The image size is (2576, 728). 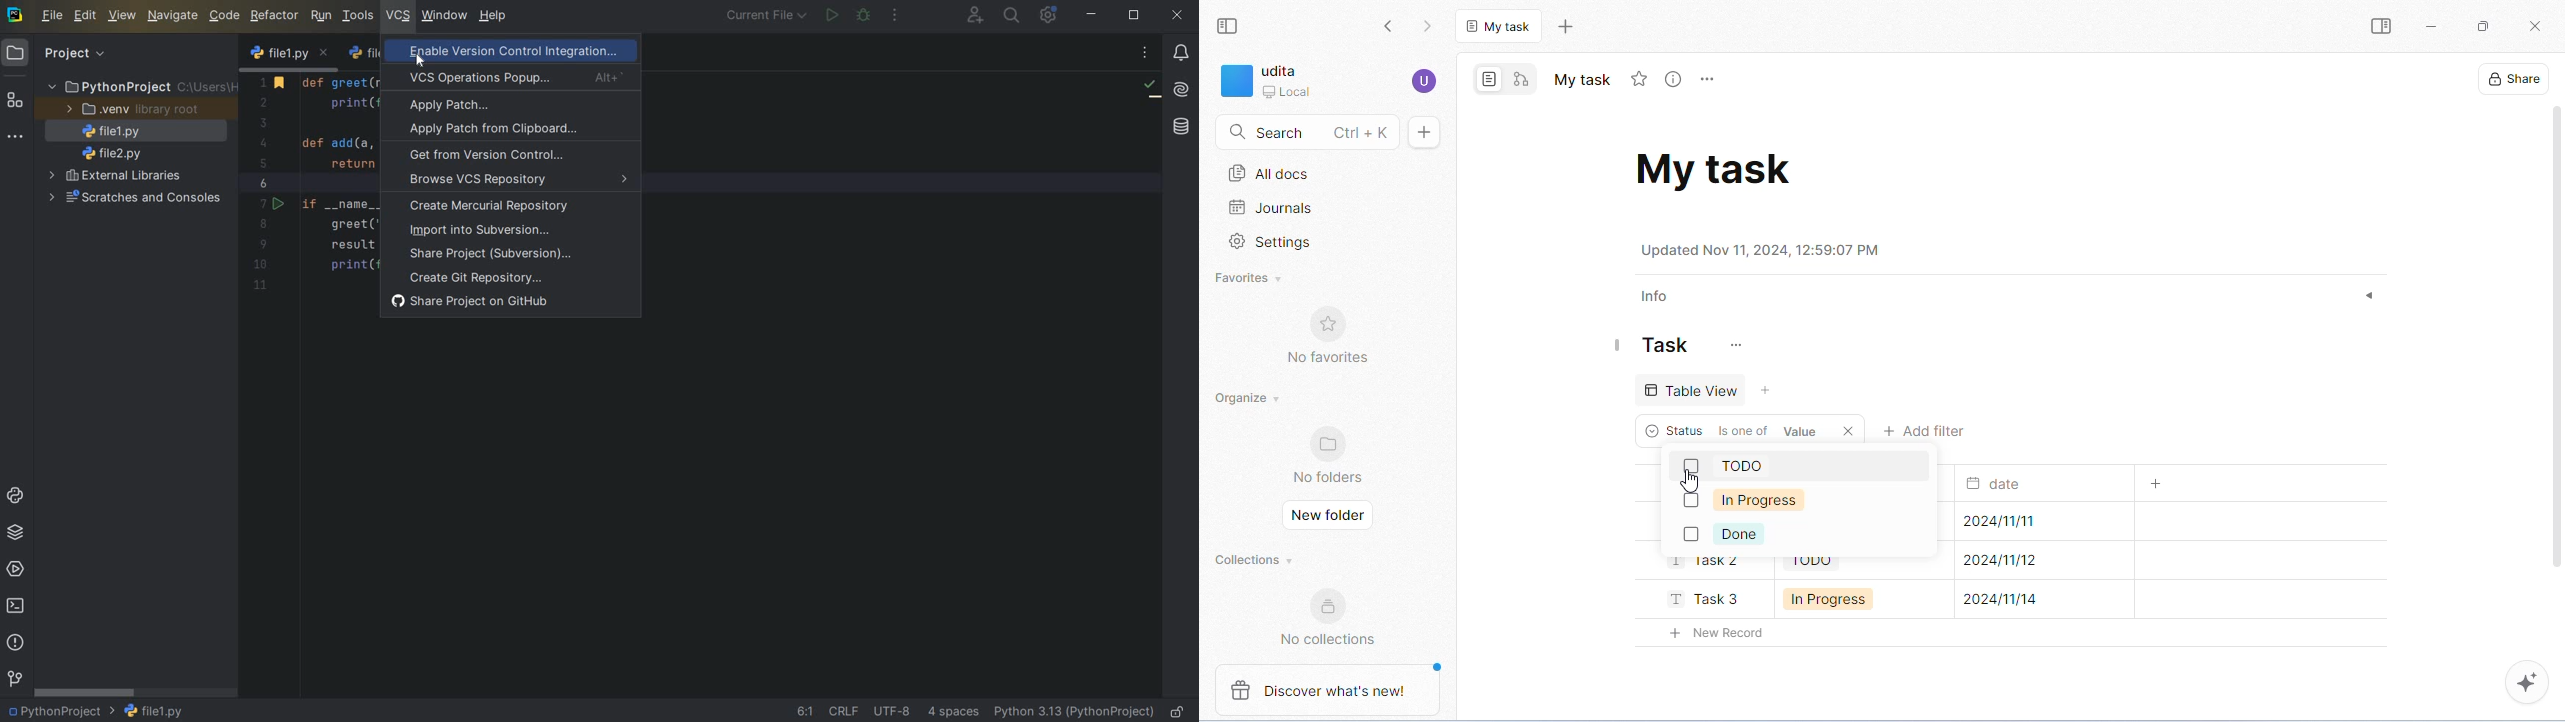 What do you see at coordinates (15, 102) in the screenshot?
I see `structure` at bounding box center [15, 102].